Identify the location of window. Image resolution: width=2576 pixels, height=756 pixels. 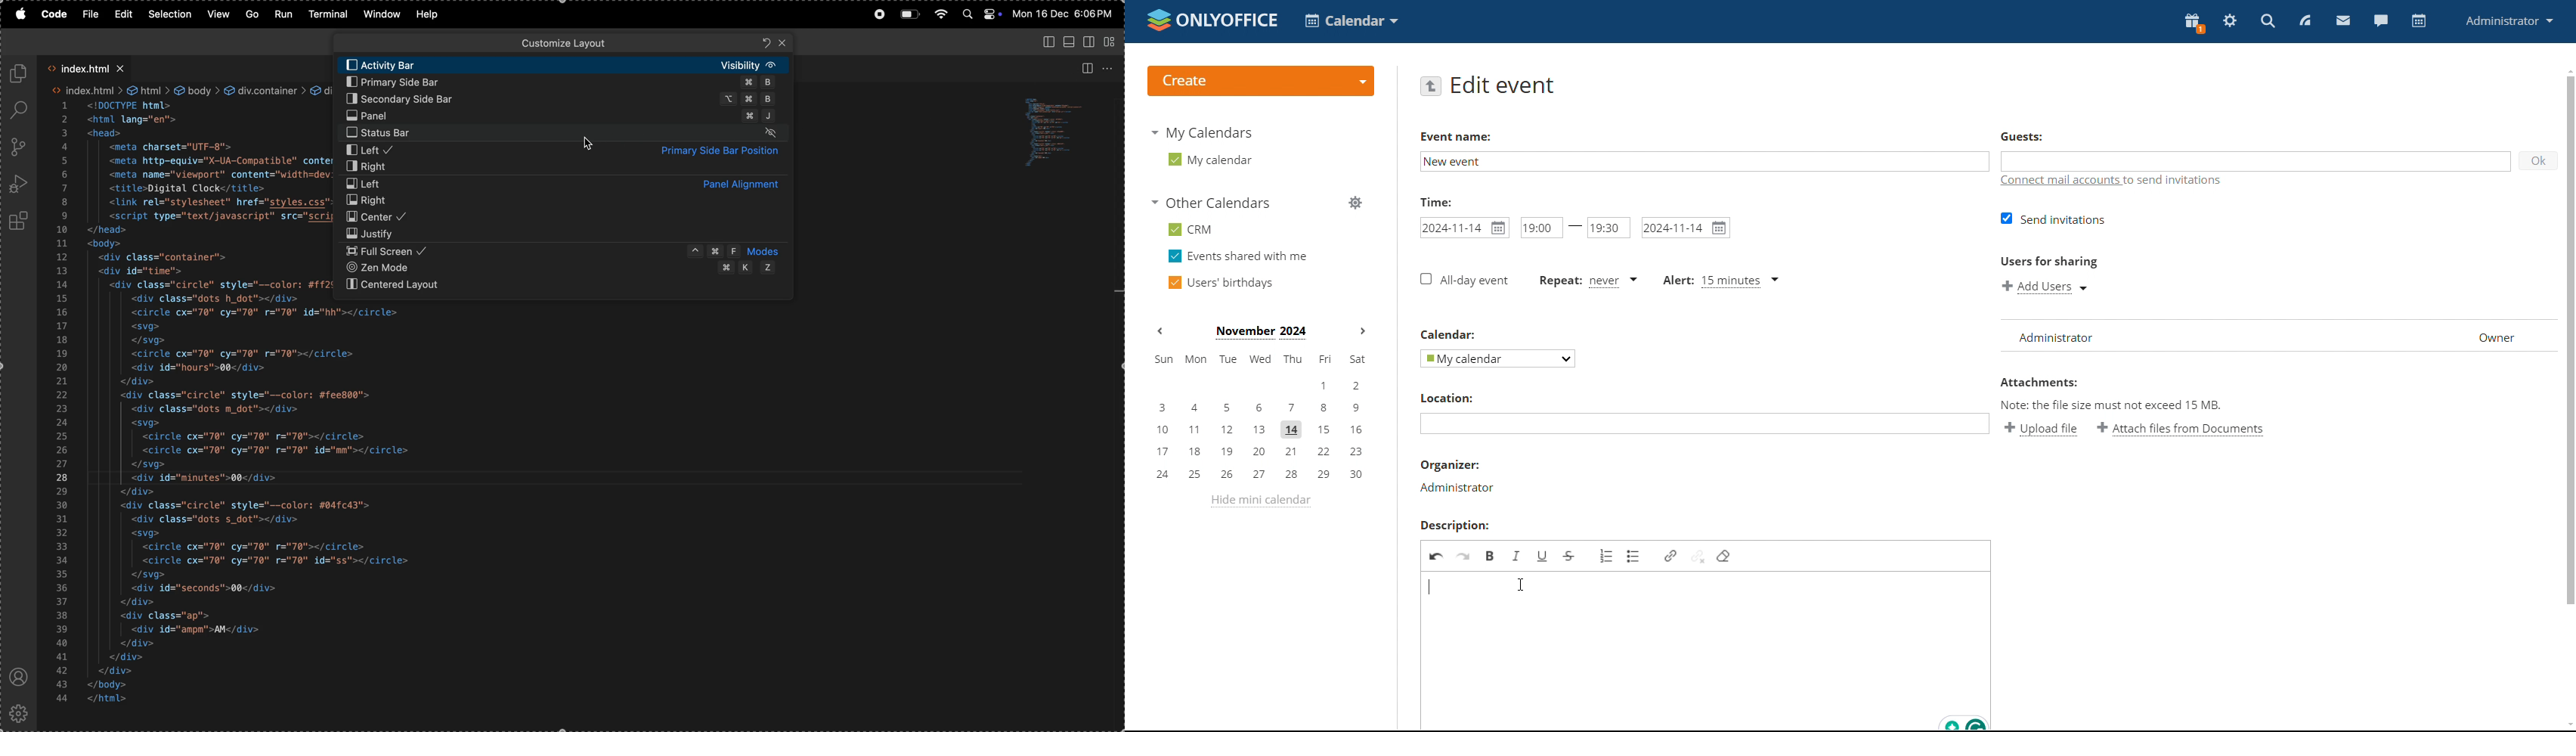
(380, 14).